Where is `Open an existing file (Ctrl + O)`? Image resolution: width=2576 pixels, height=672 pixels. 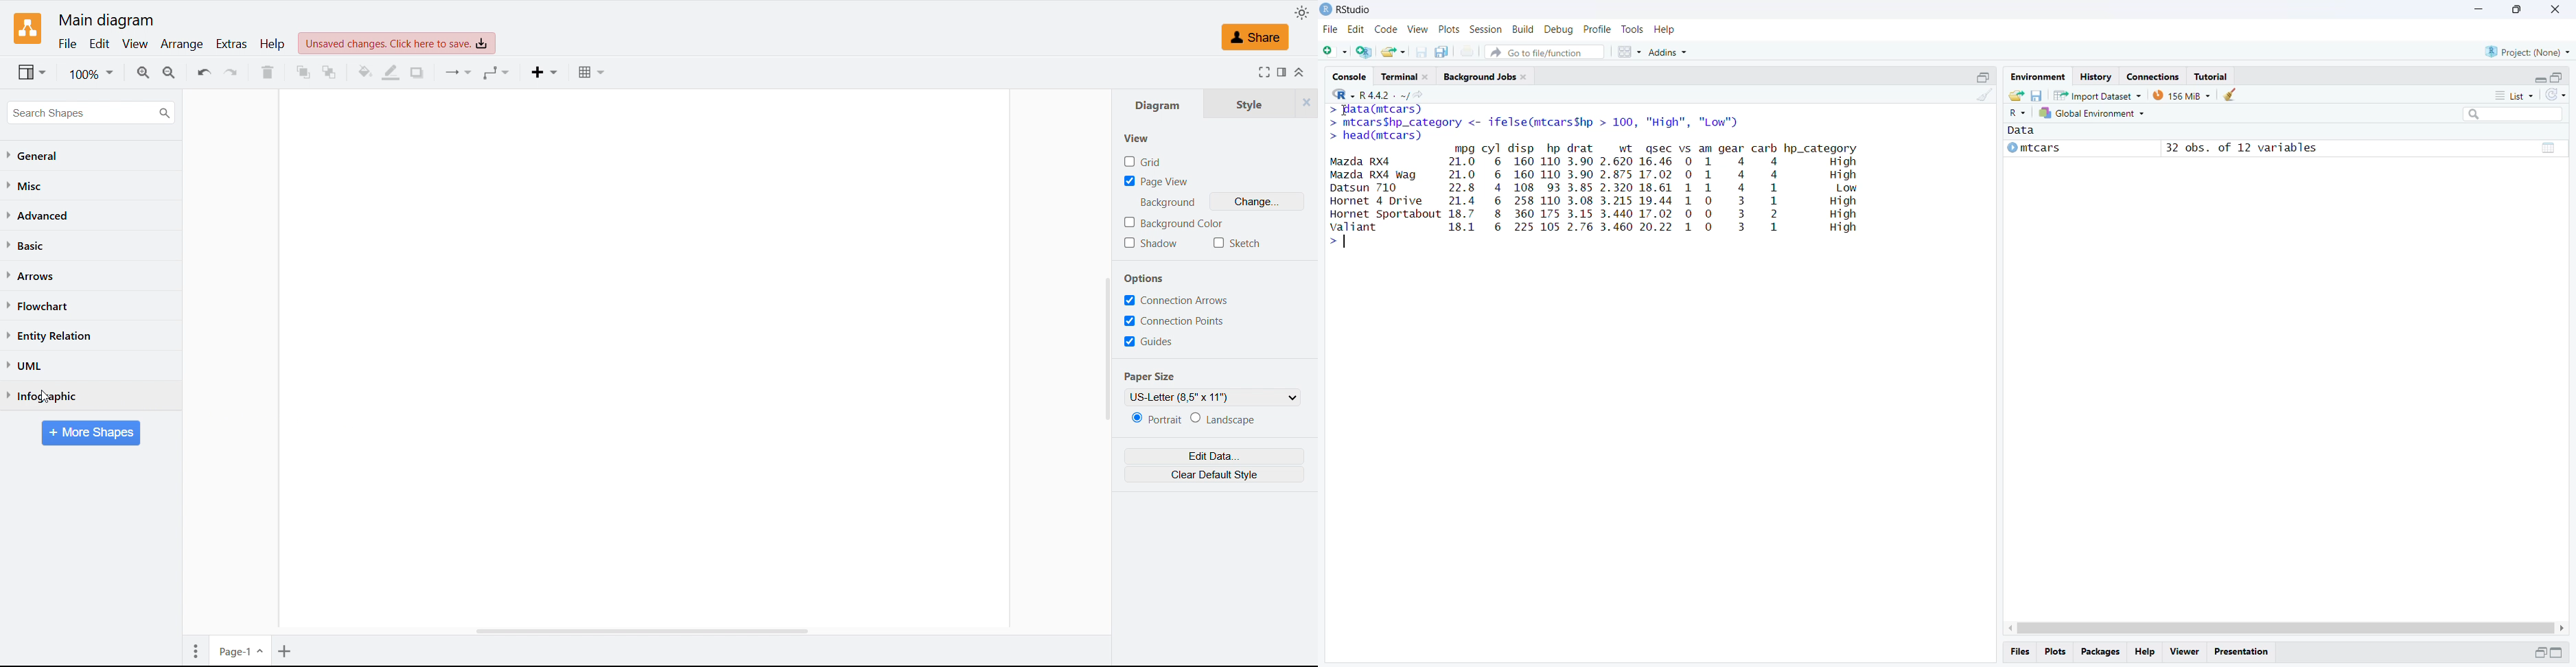
Open an existing file (Ctrl + O) is located at coordinates (1395, 52).